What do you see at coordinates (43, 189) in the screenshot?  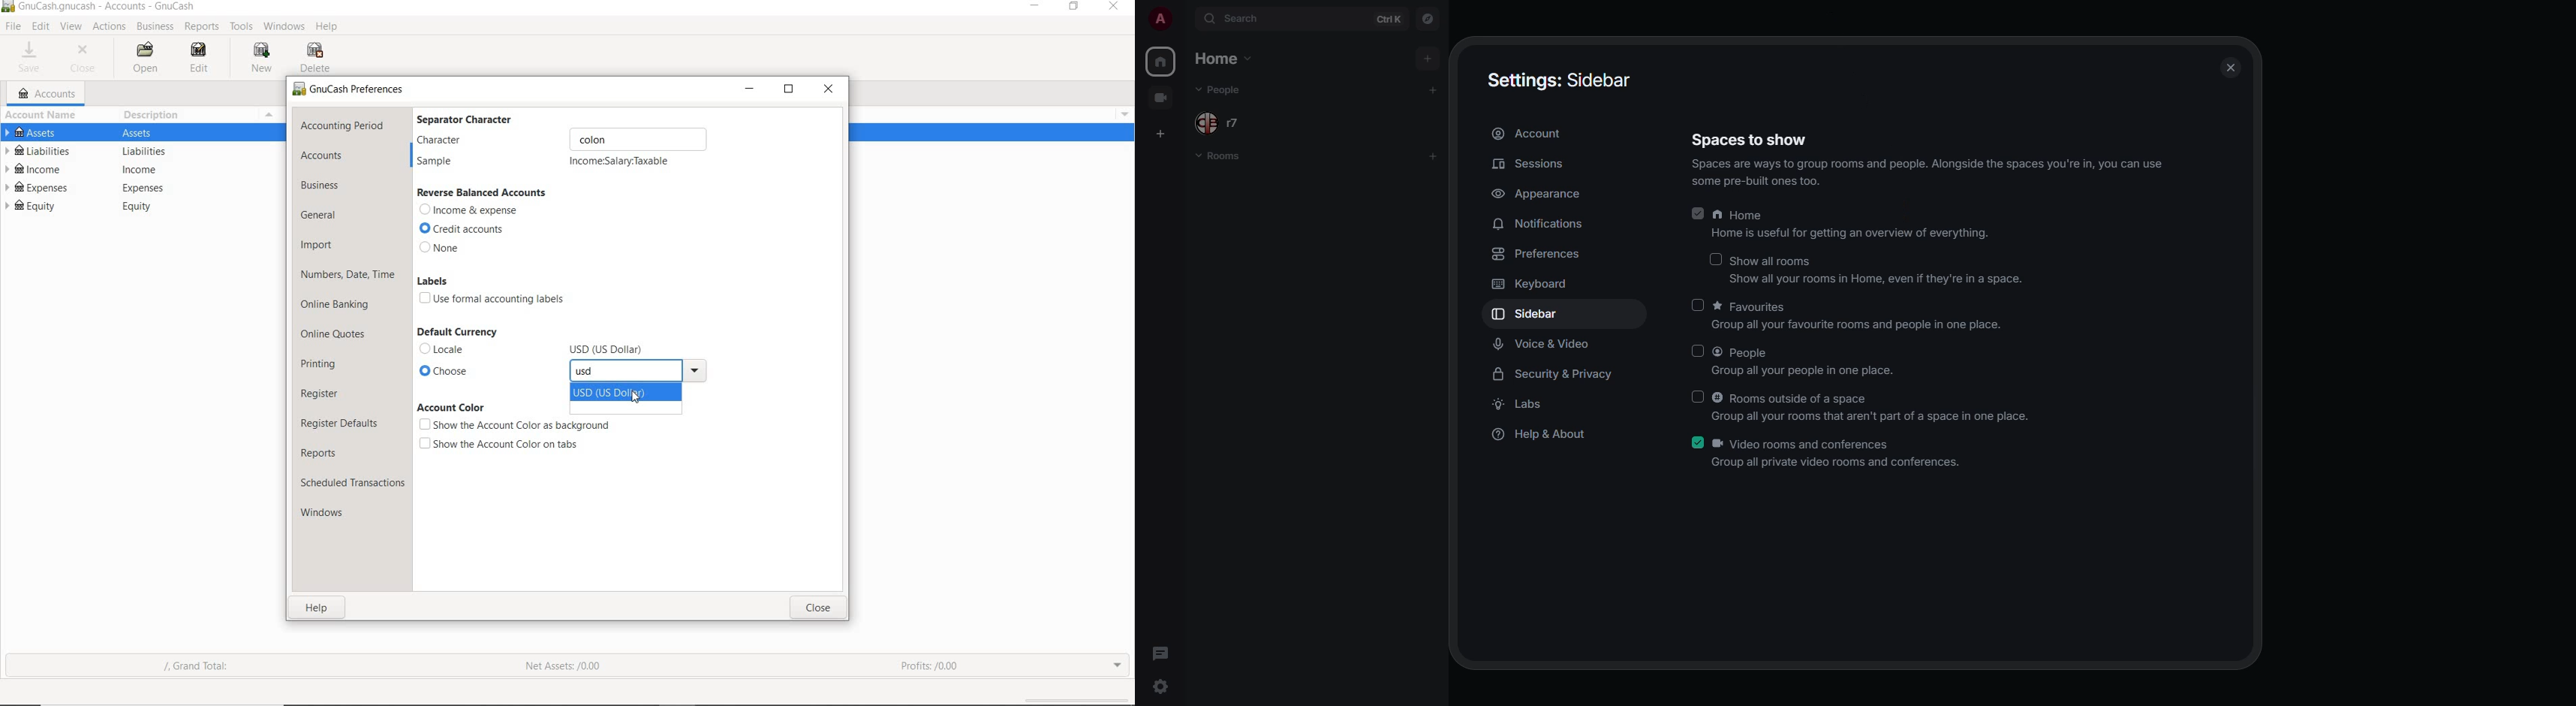 I see `EXPENSES` at bounding box center [43, 189].